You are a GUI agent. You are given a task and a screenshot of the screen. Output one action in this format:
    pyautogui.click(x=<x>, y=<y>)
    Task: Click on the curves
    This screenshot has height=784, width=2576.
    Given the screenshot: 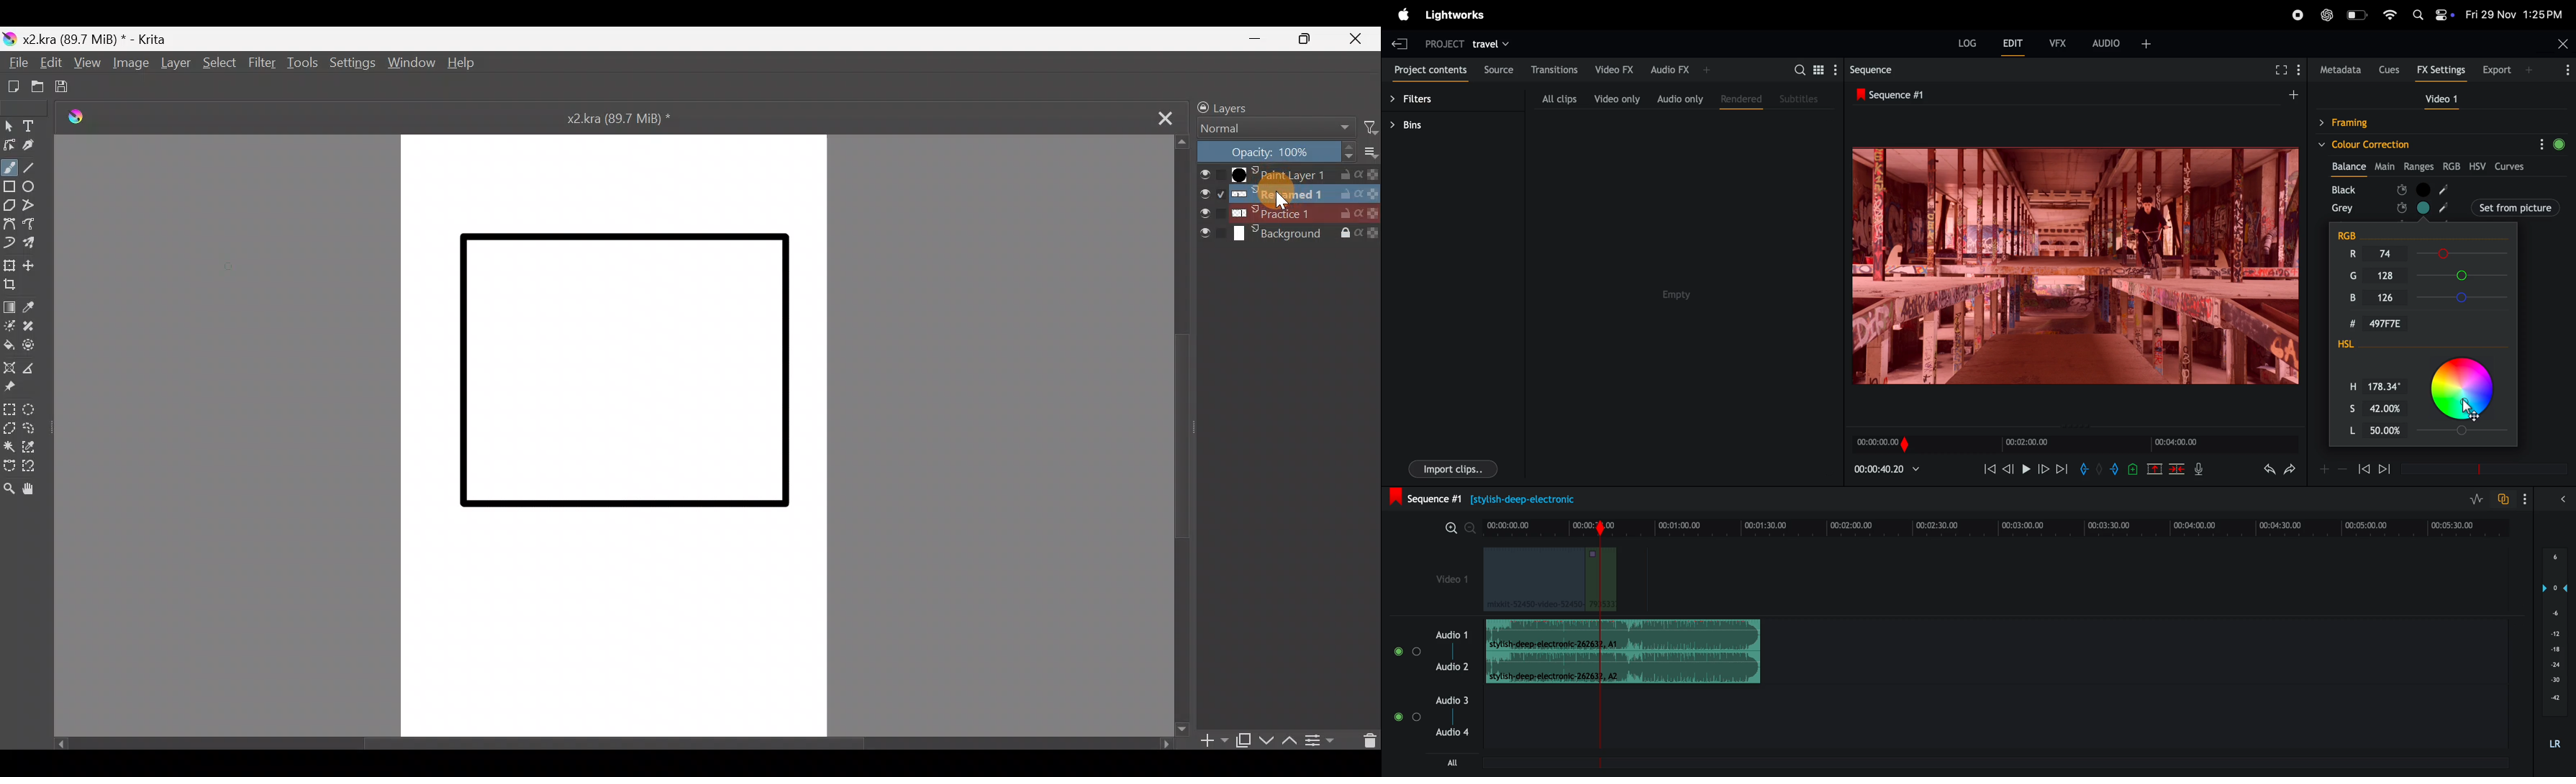 What is the action you would take?
    pyautogui.click(x=2513, y=167)
    